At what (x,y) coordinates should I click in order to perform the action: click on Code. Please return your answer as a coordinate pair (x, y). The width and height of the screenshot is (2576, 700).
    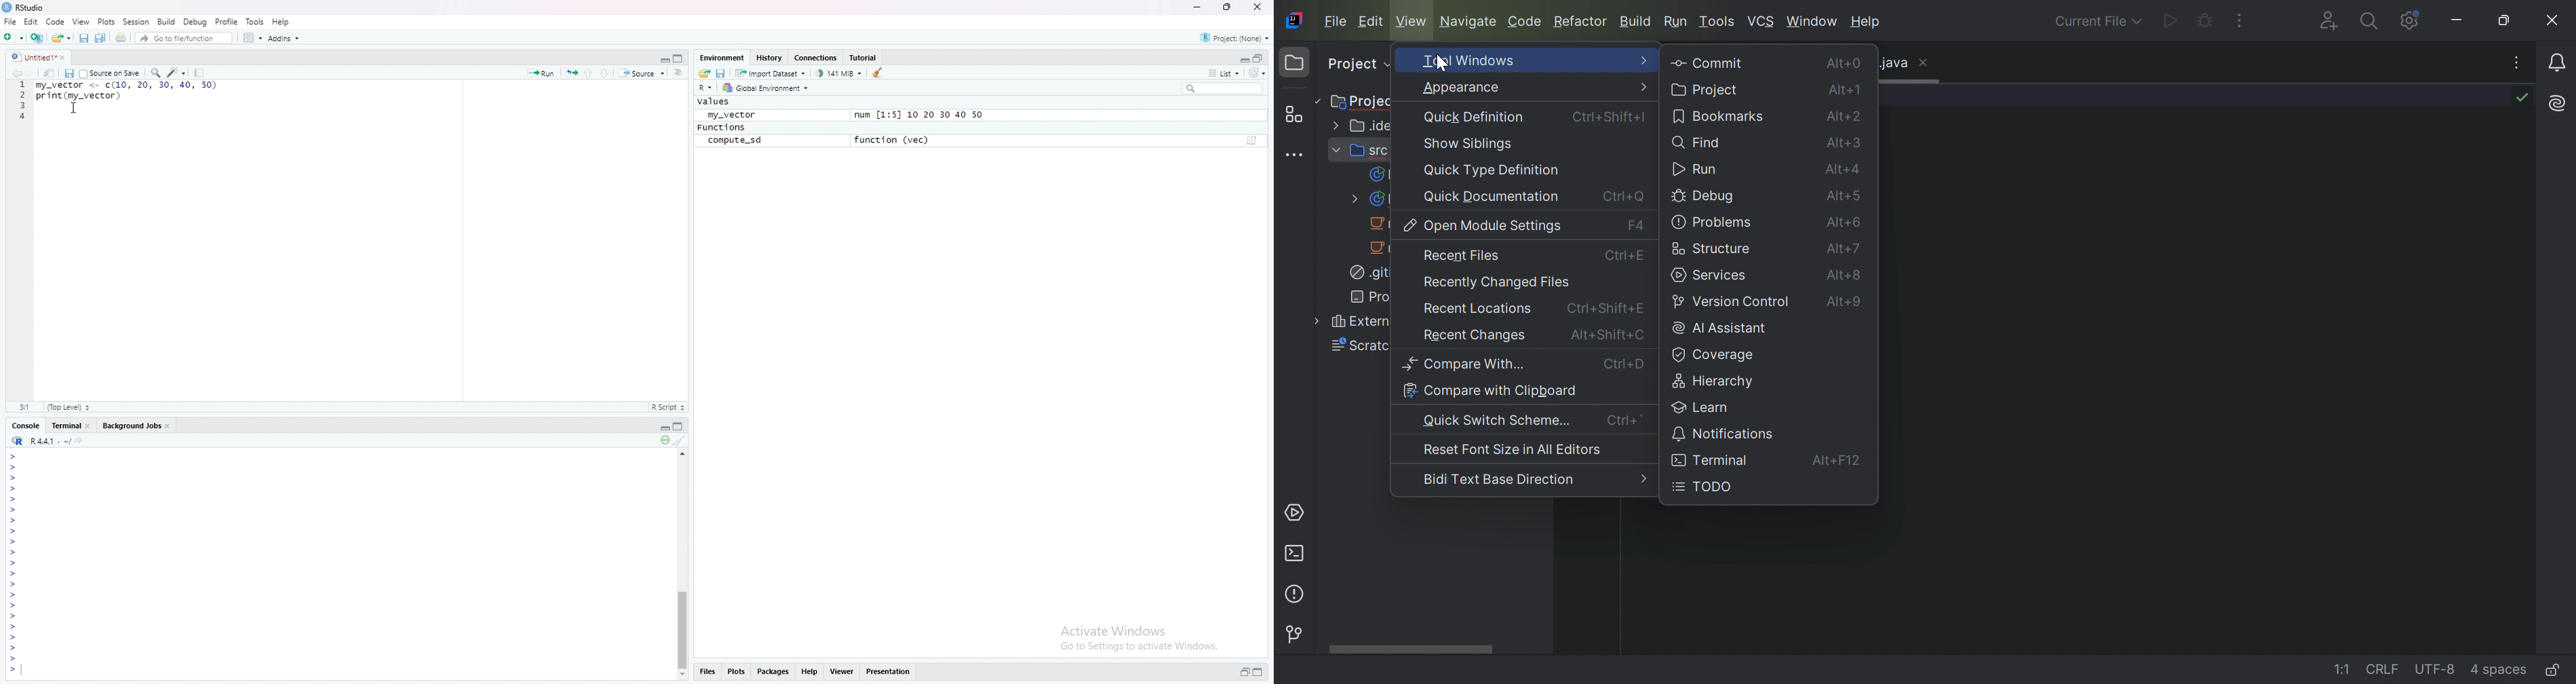
    Looking at the image, I should click on (57, 22).